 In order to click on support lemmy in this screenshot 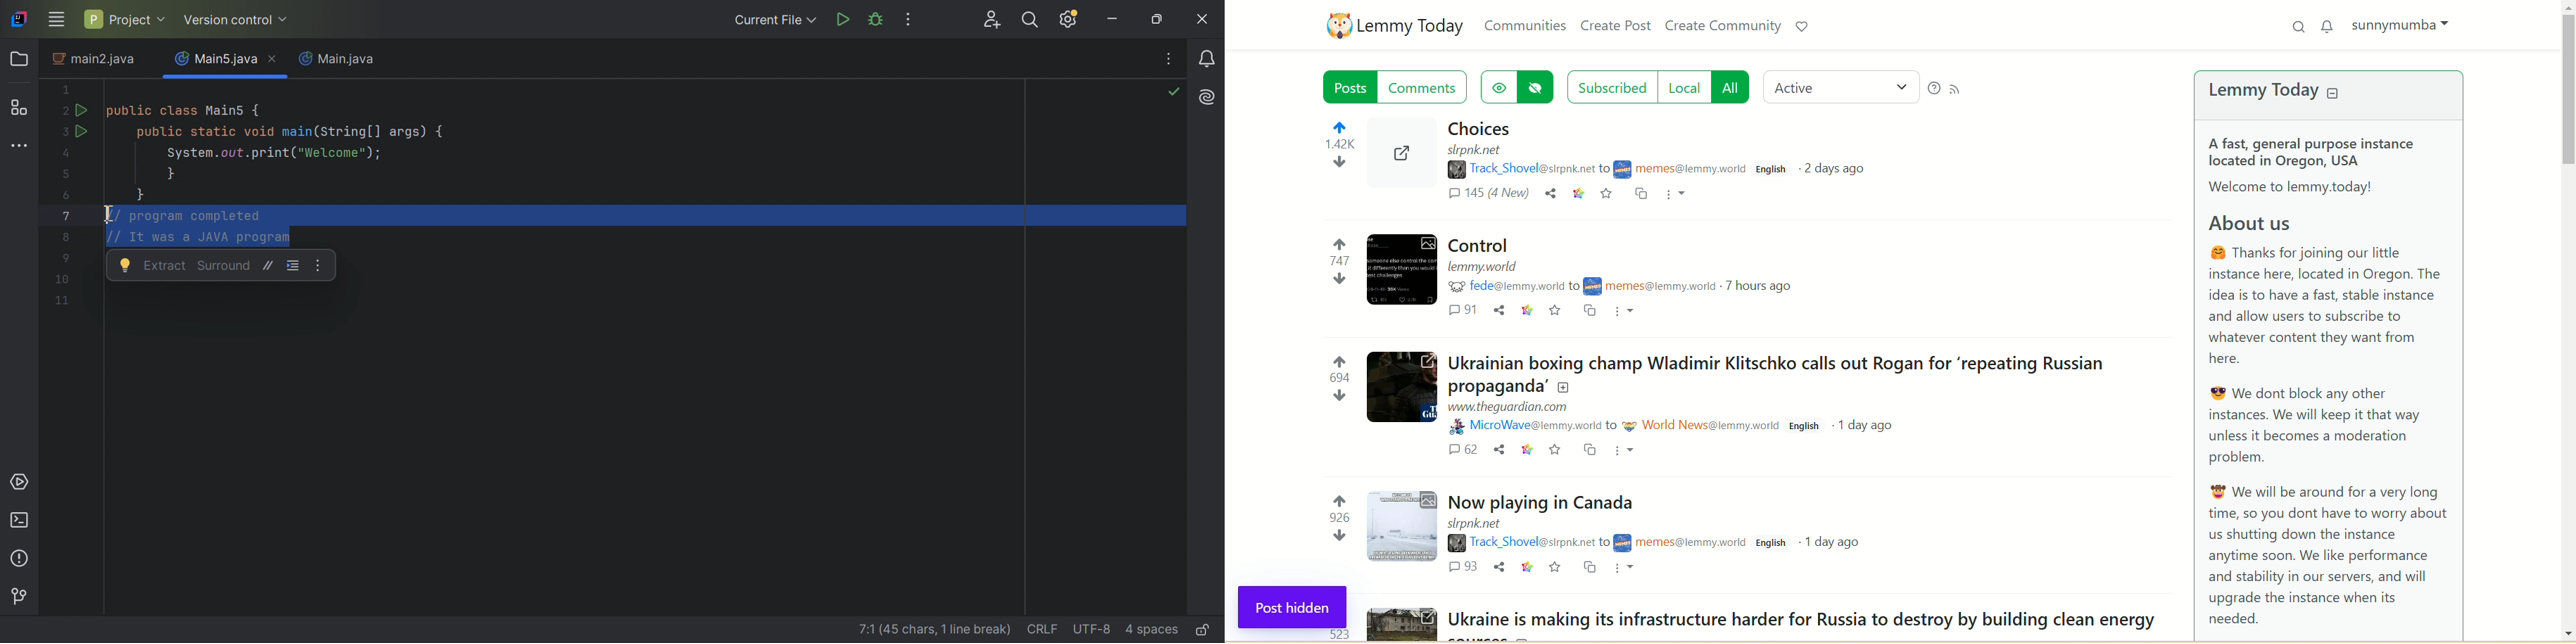, I will do `click(1802, 25)`.